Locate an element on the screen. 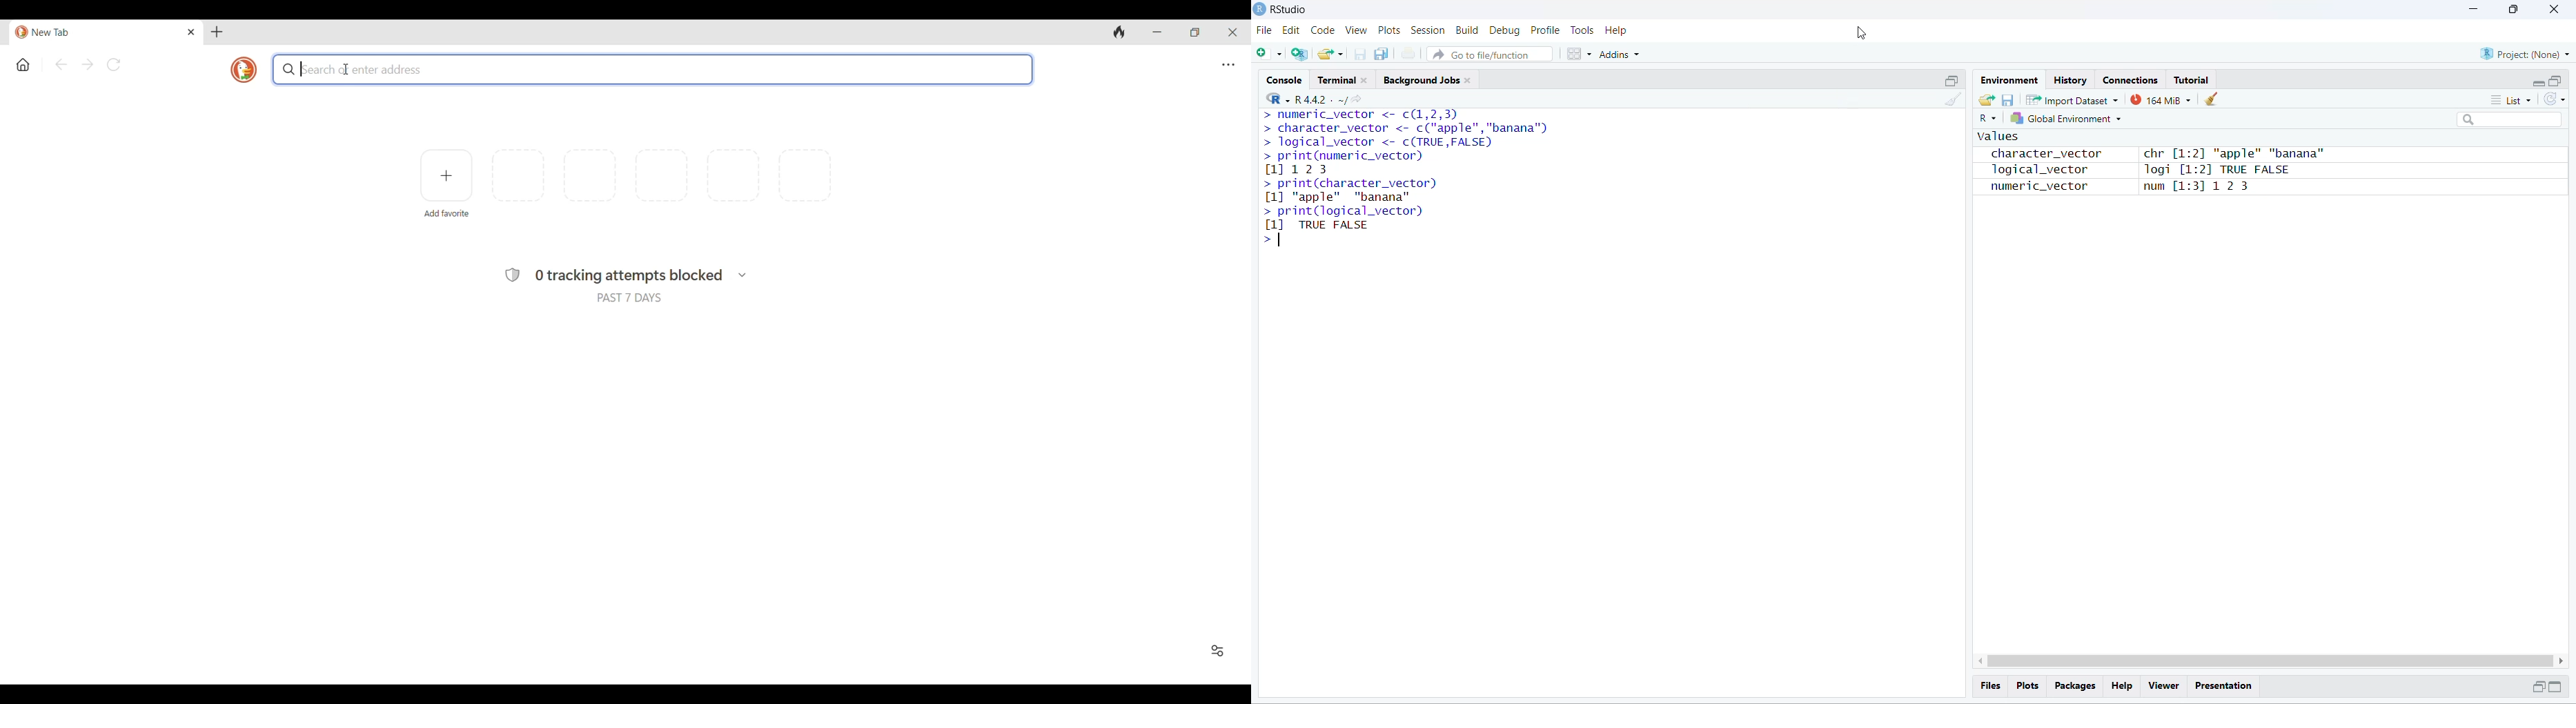 The height and width of the screenshot is (728, 2576). Debug is located at coordinates (1505, 31).